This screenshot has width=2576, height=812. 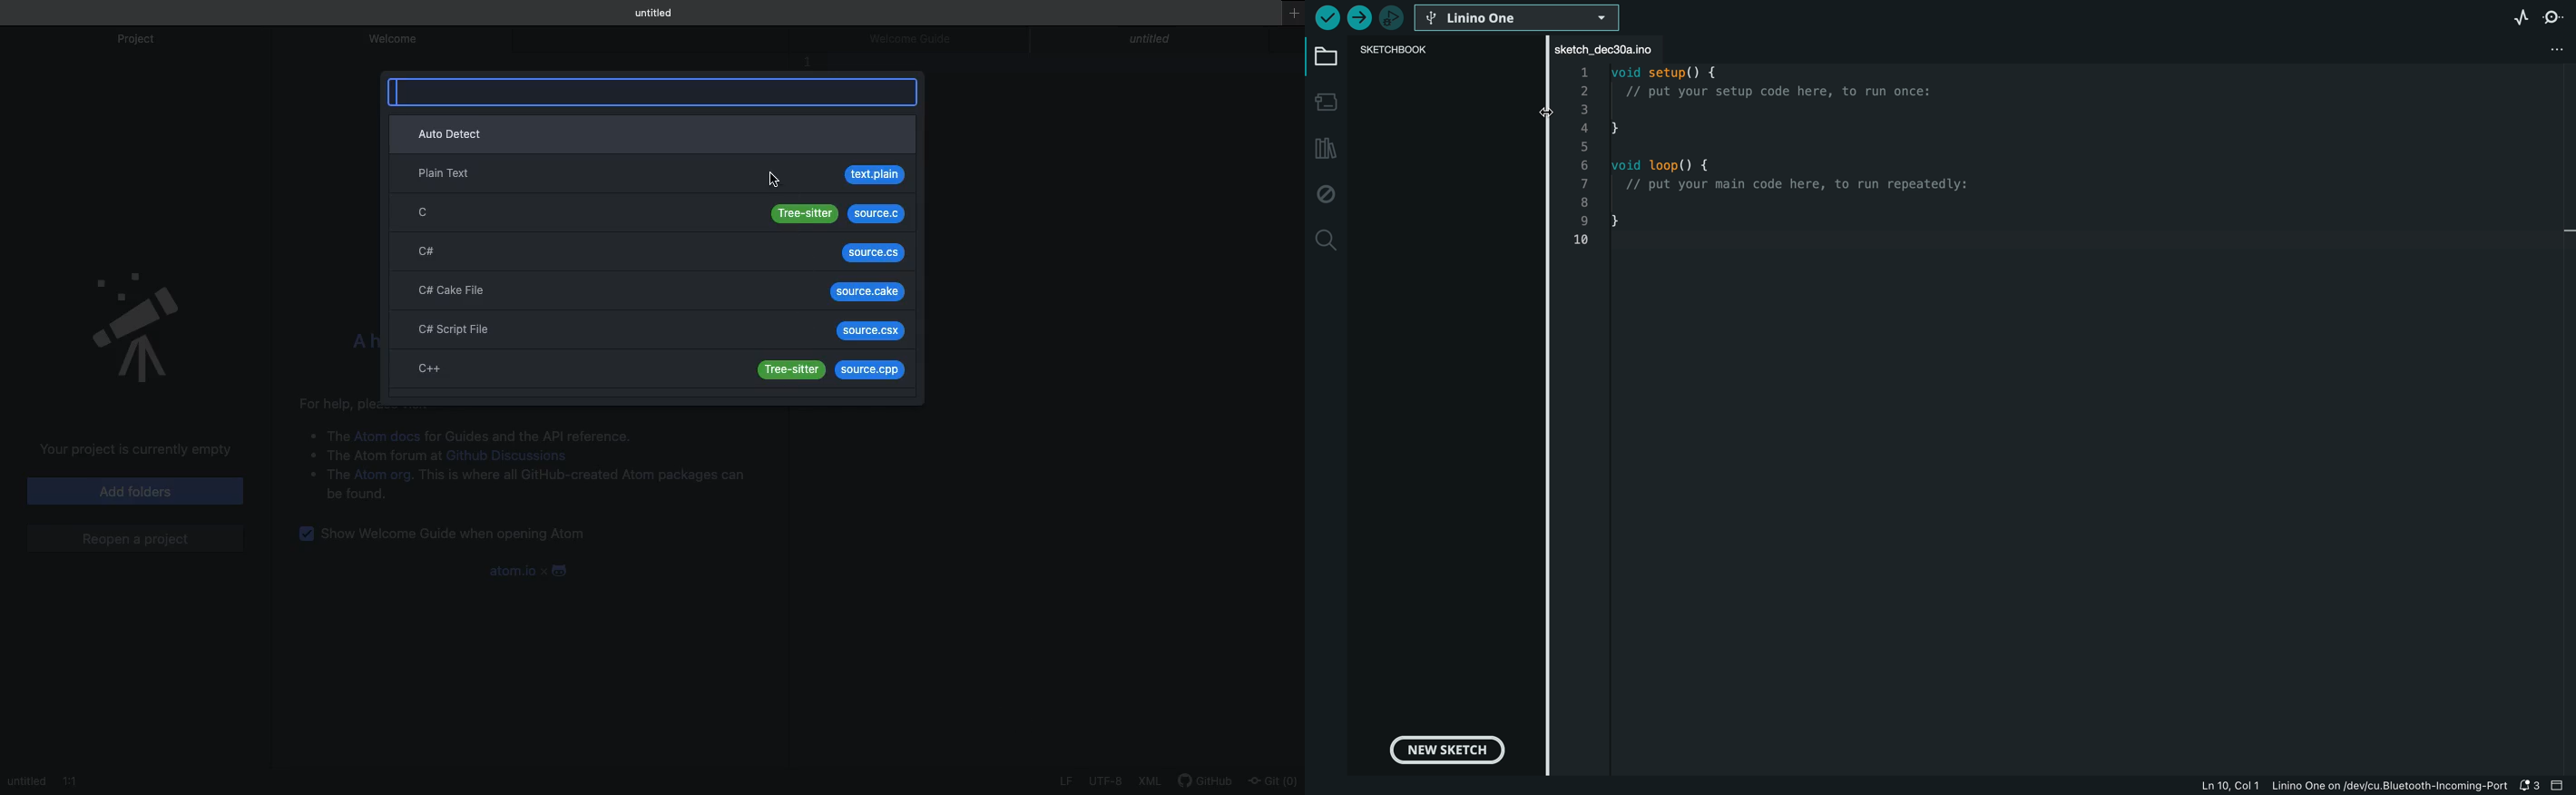 I want to click on Atom.org, so click(x=386, y=476).